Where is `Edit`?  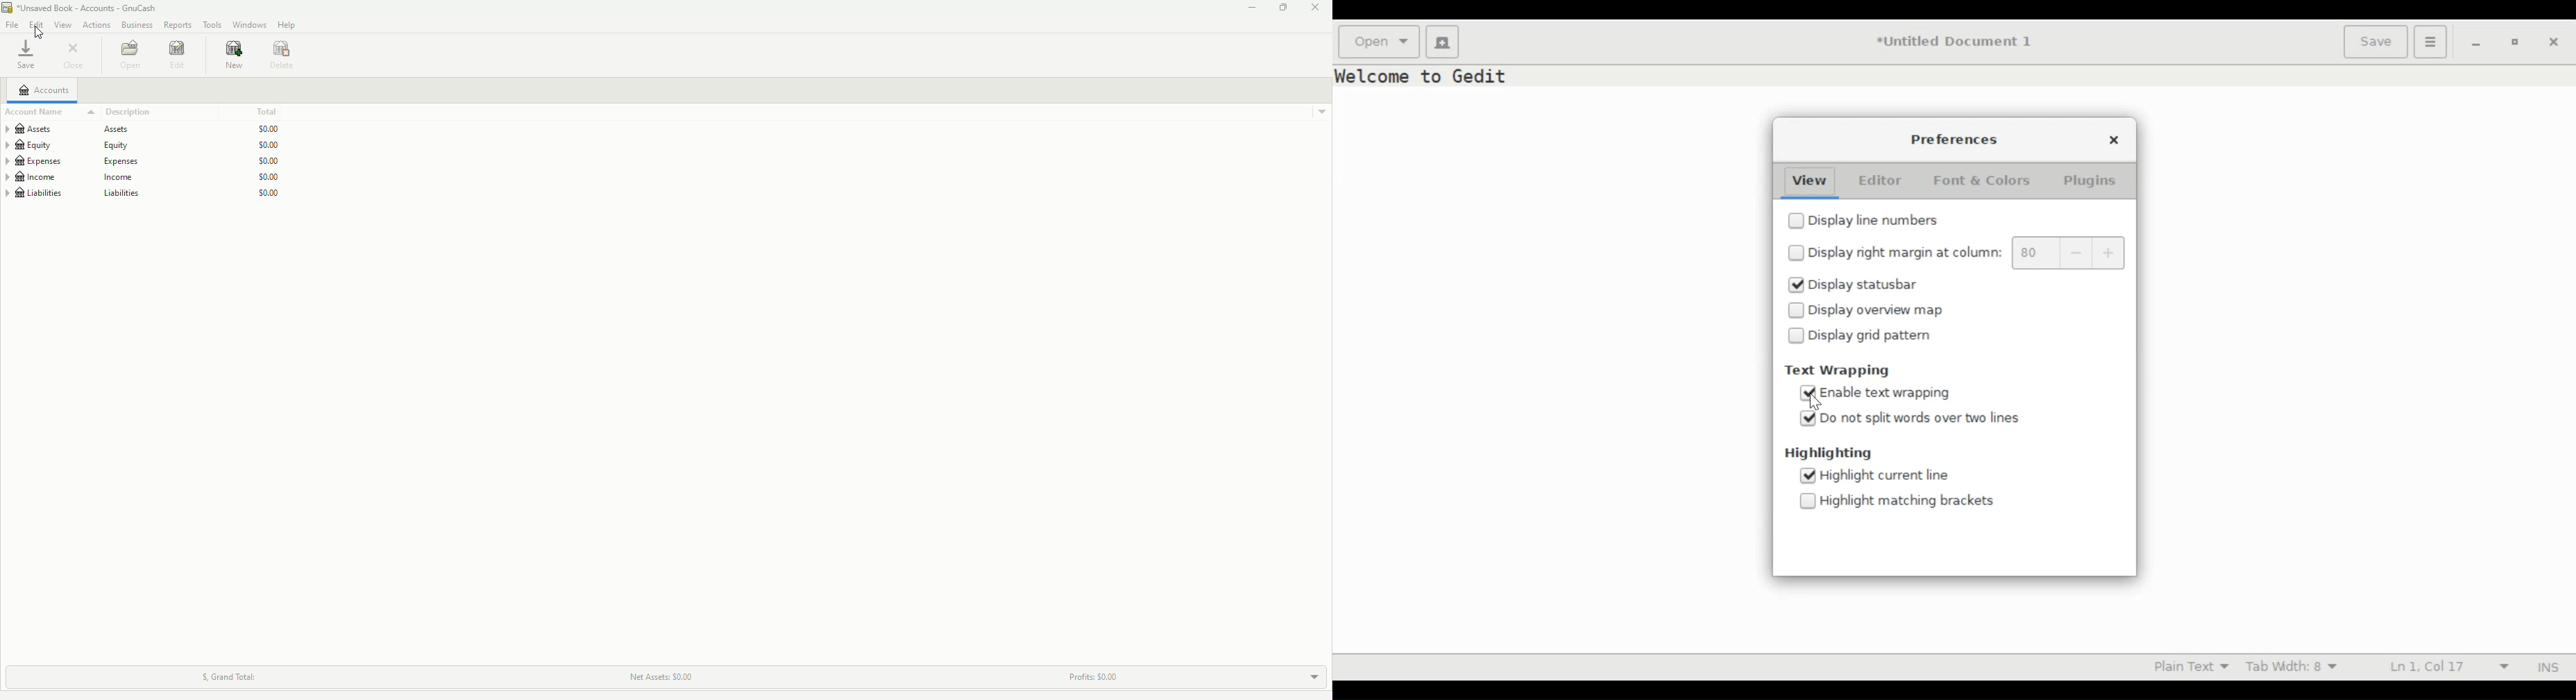 Edit is located at coordinates (37, 24).